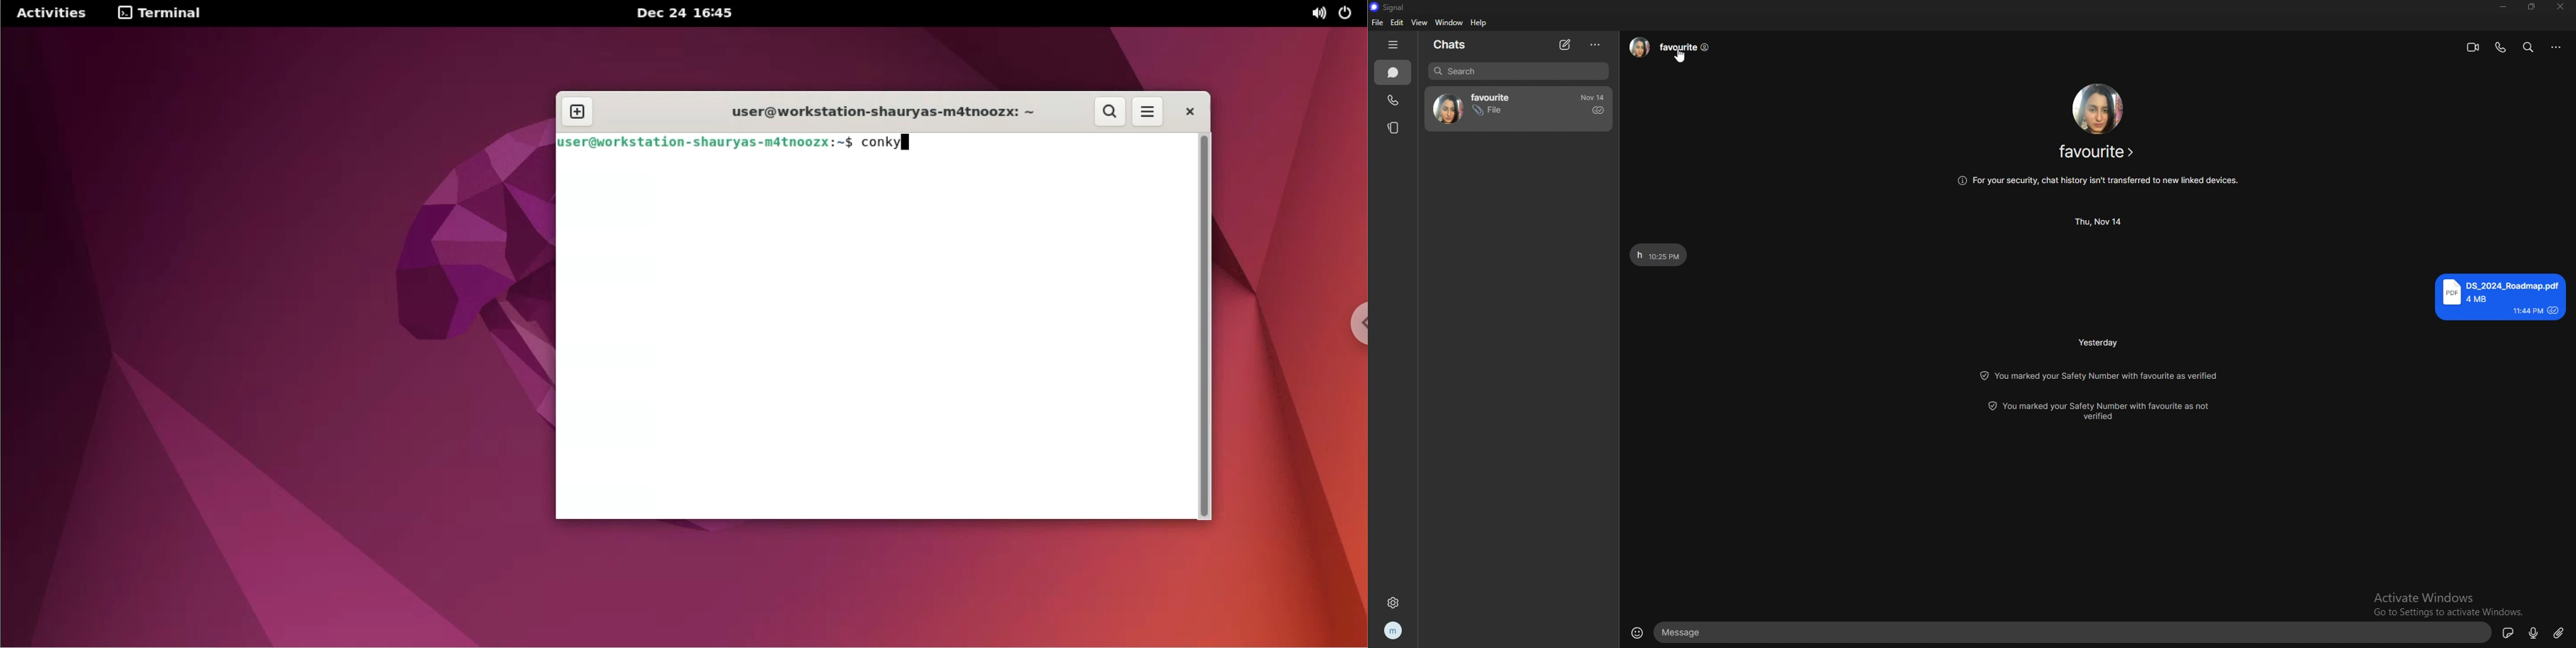  What do you see at coordinates (1393, 72) in the screenshot?
I see `chats` at bounding box center [1393, 72].